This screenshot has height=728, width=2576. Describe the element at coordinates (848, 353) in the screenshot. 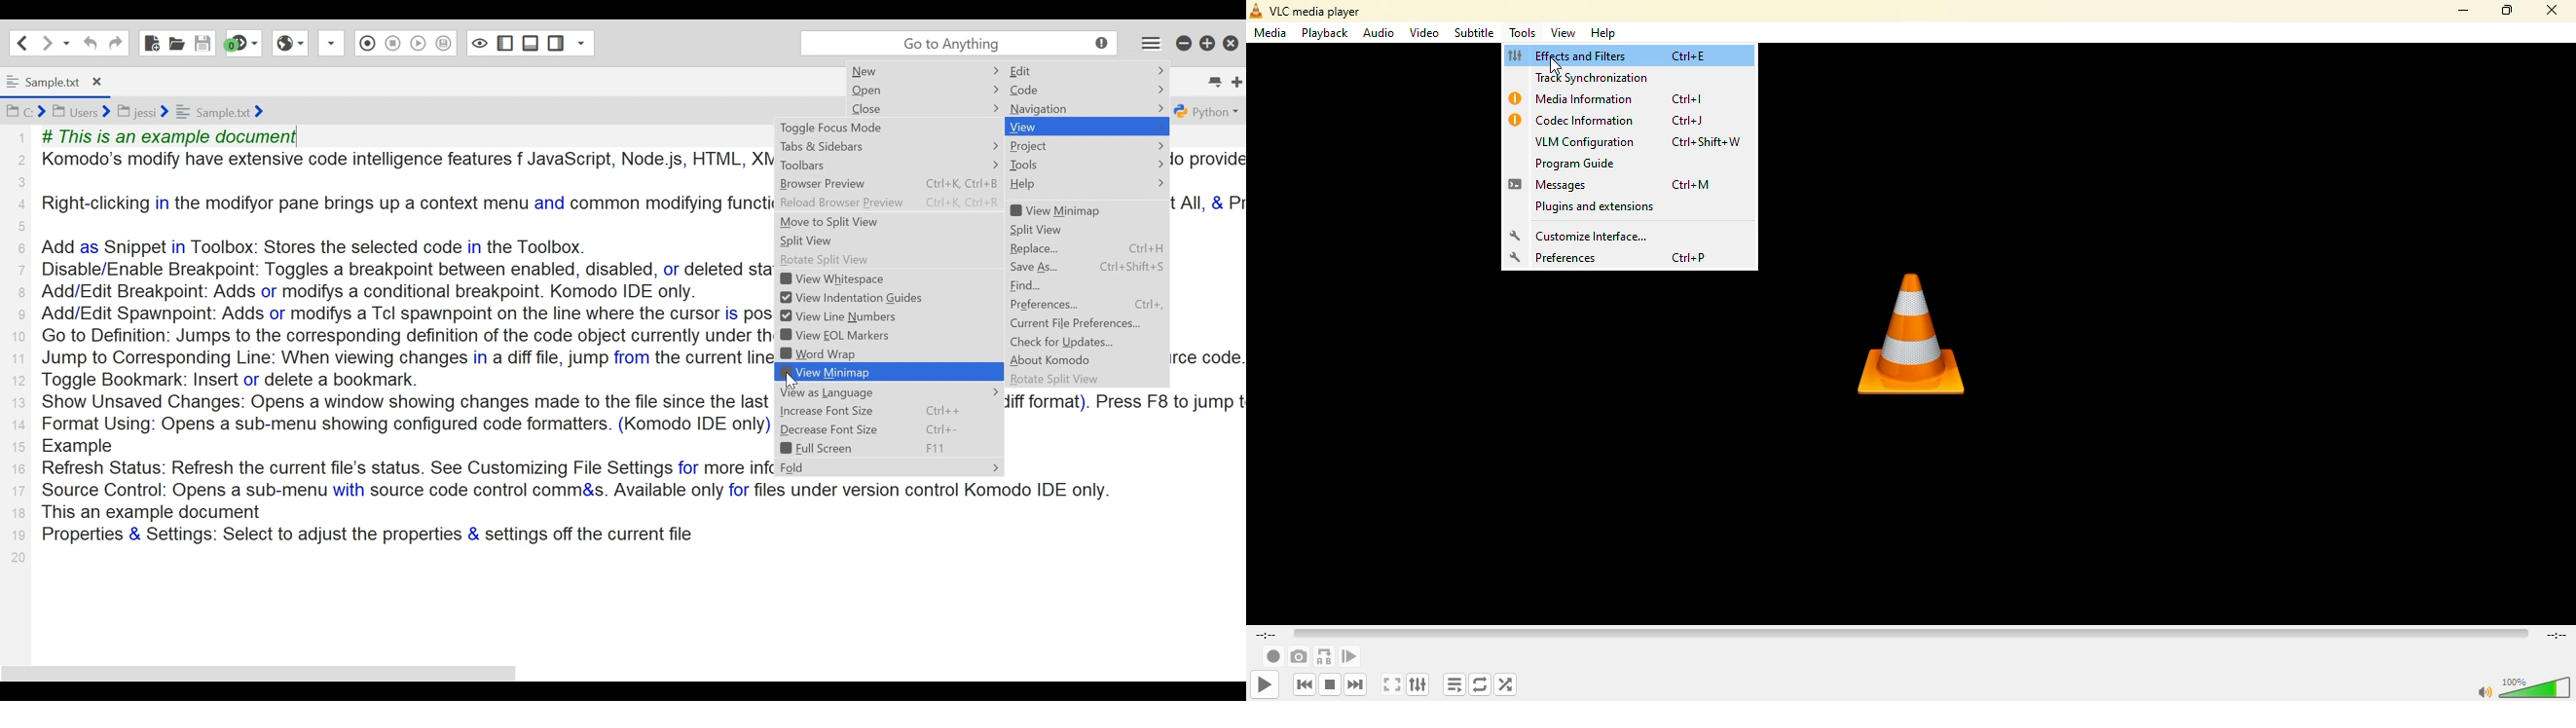

I see `Word Wrap` at that location.